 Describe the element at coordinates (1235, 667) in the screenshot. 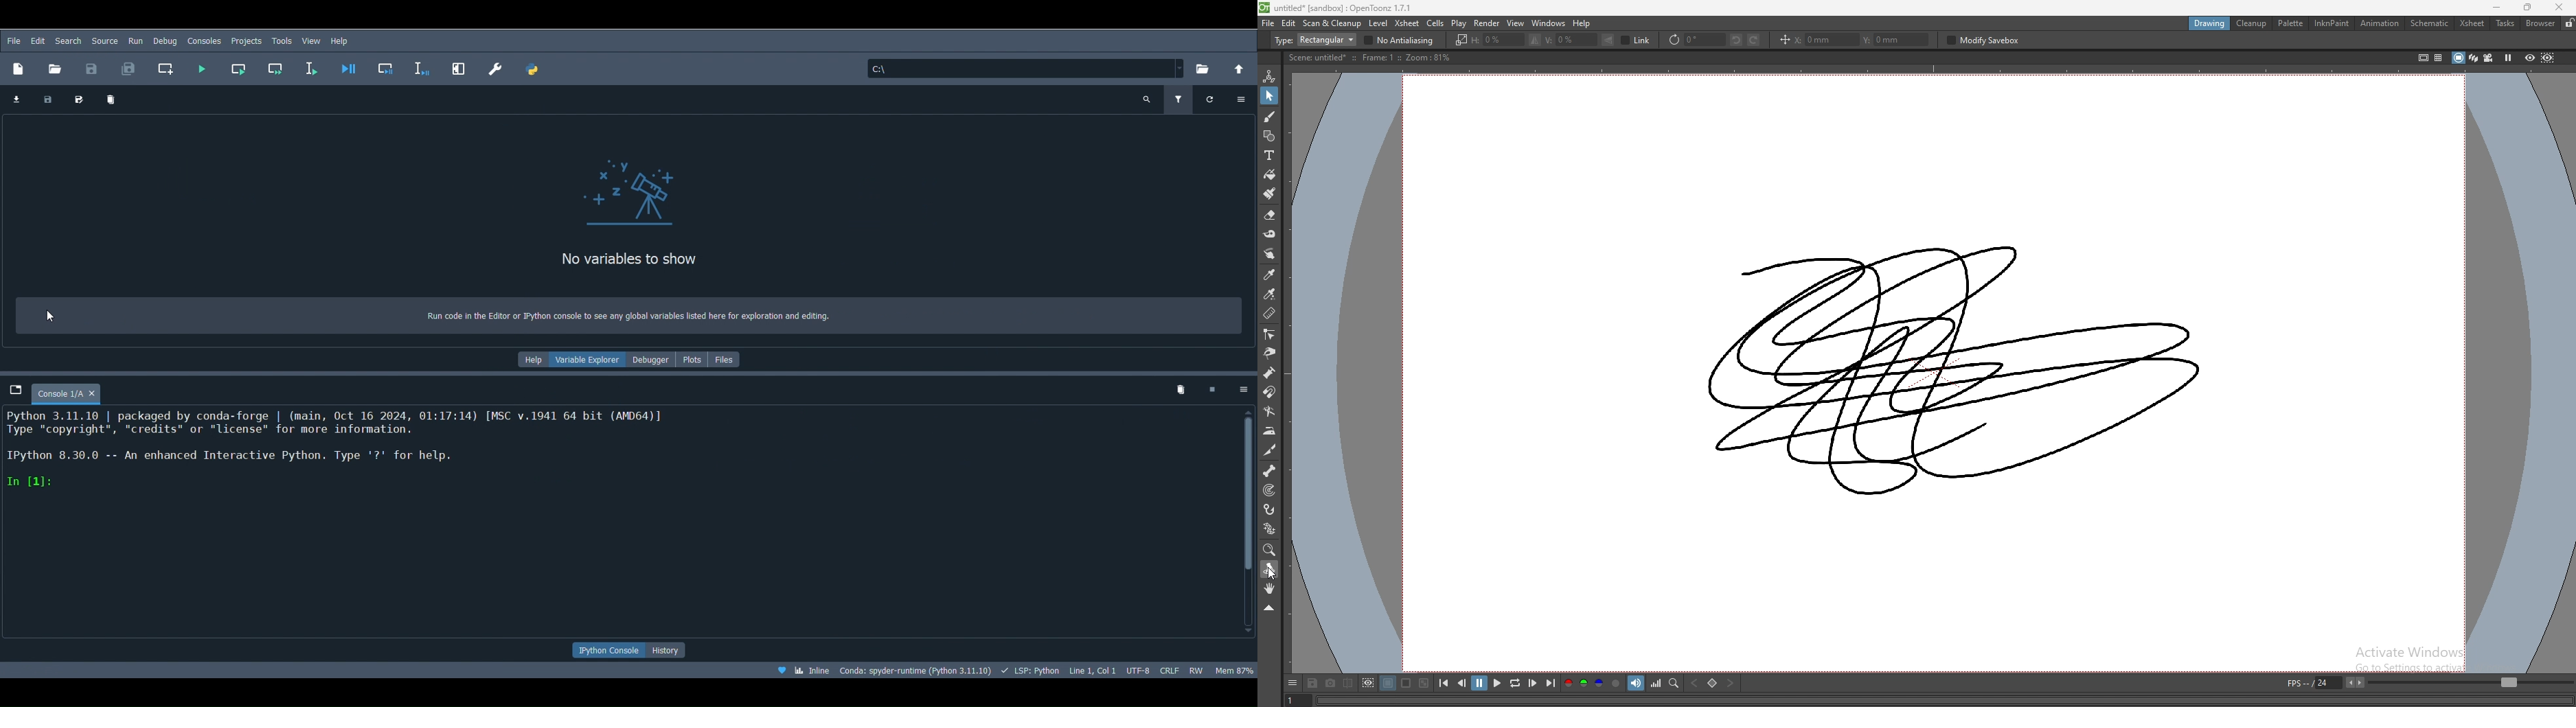

I see `Global memory usage` at that location.